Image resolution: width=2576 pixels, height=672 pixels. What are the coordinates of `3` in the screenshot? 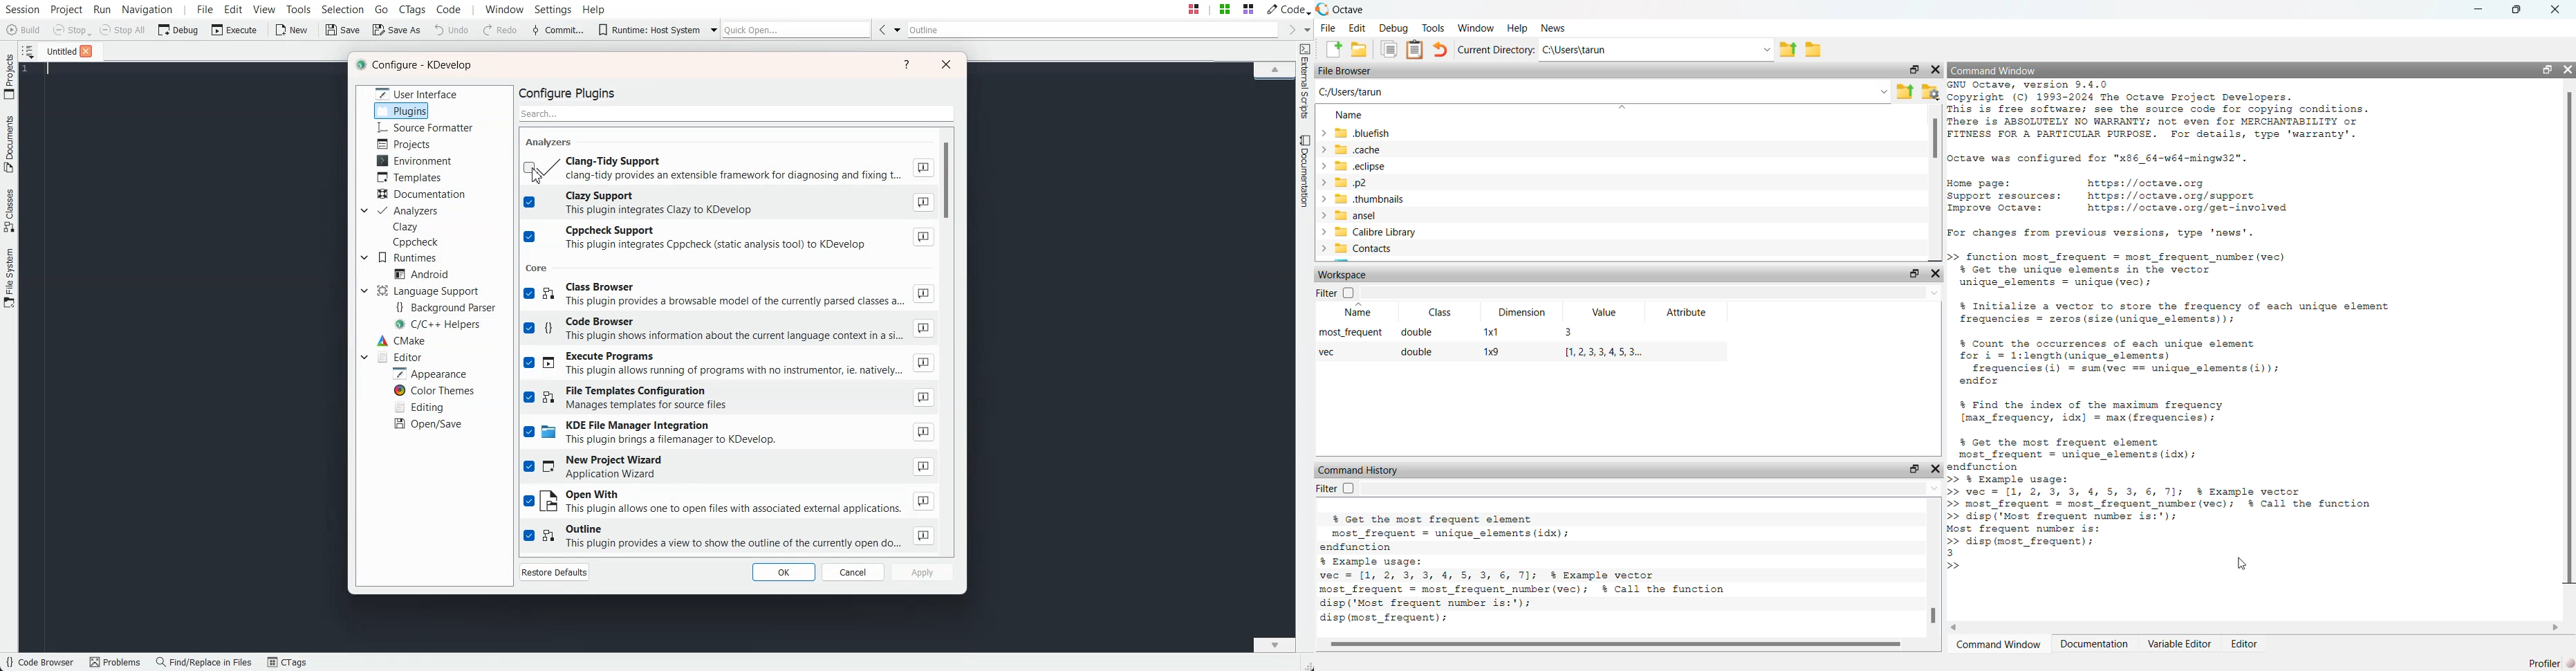 It's located at (1568, 332).